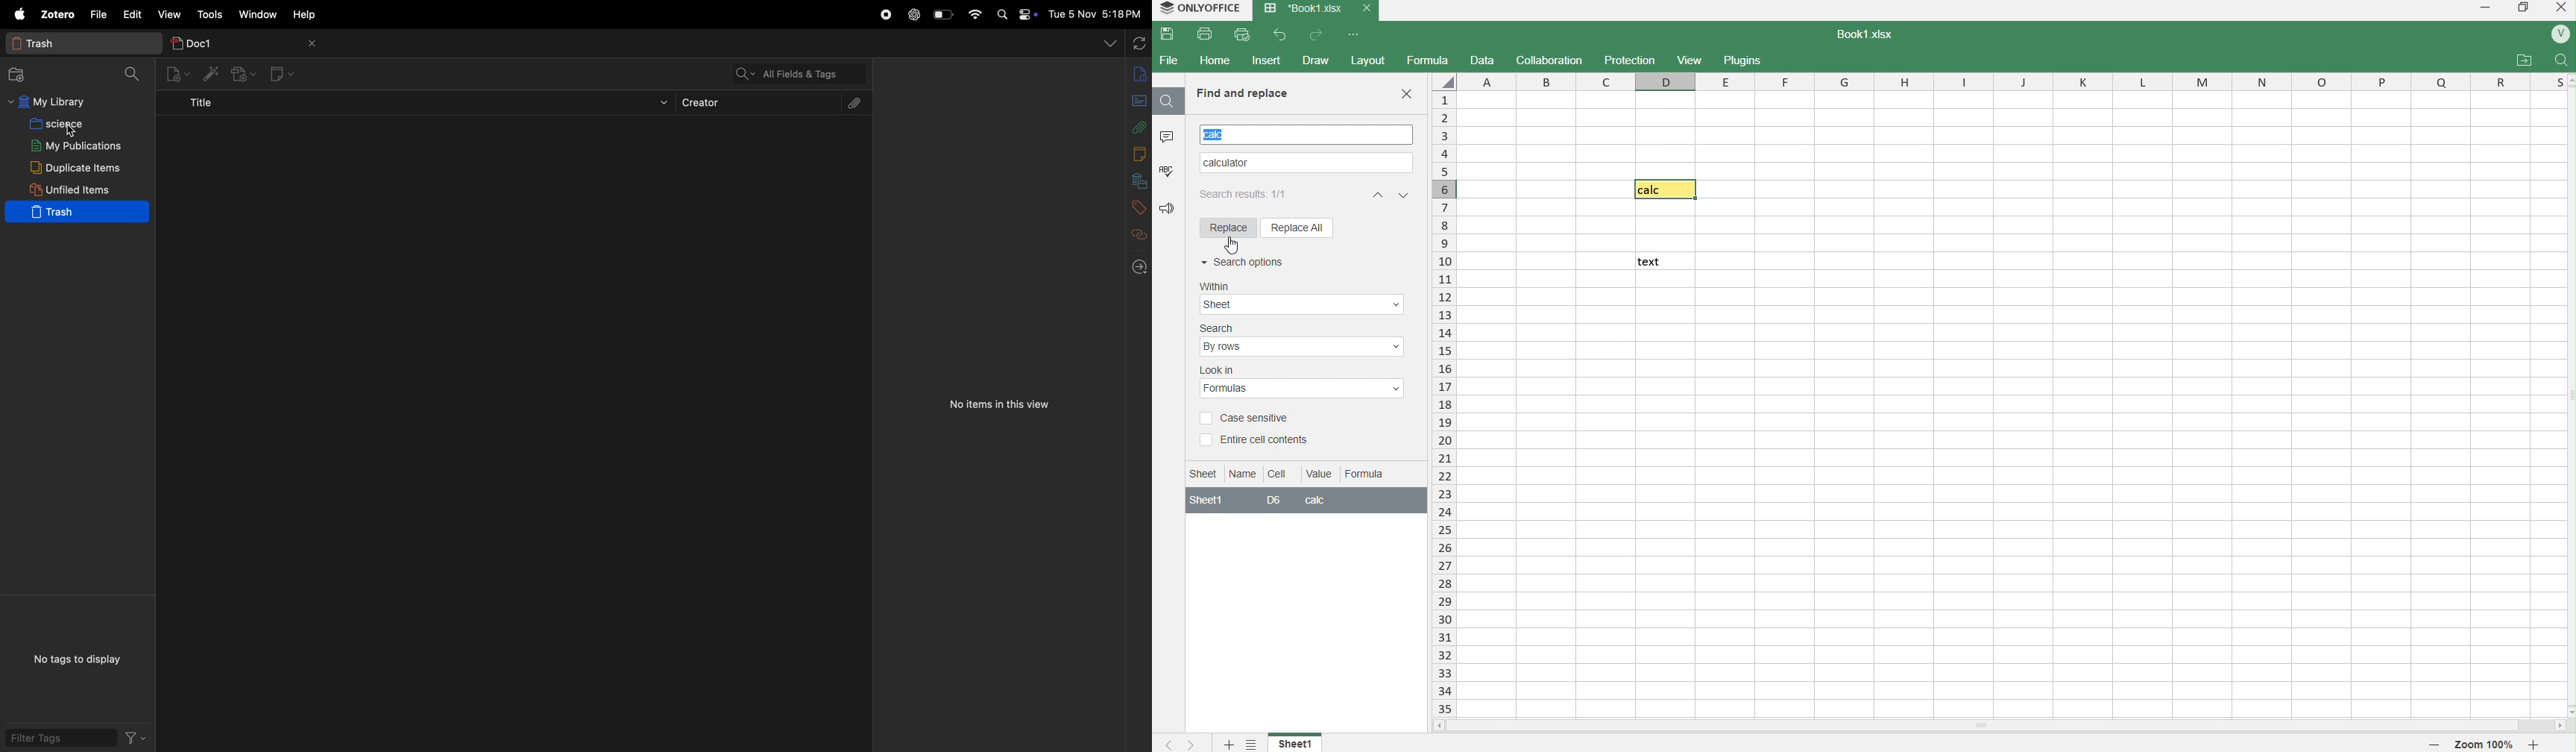  I want to click on title, so click(420, 105).